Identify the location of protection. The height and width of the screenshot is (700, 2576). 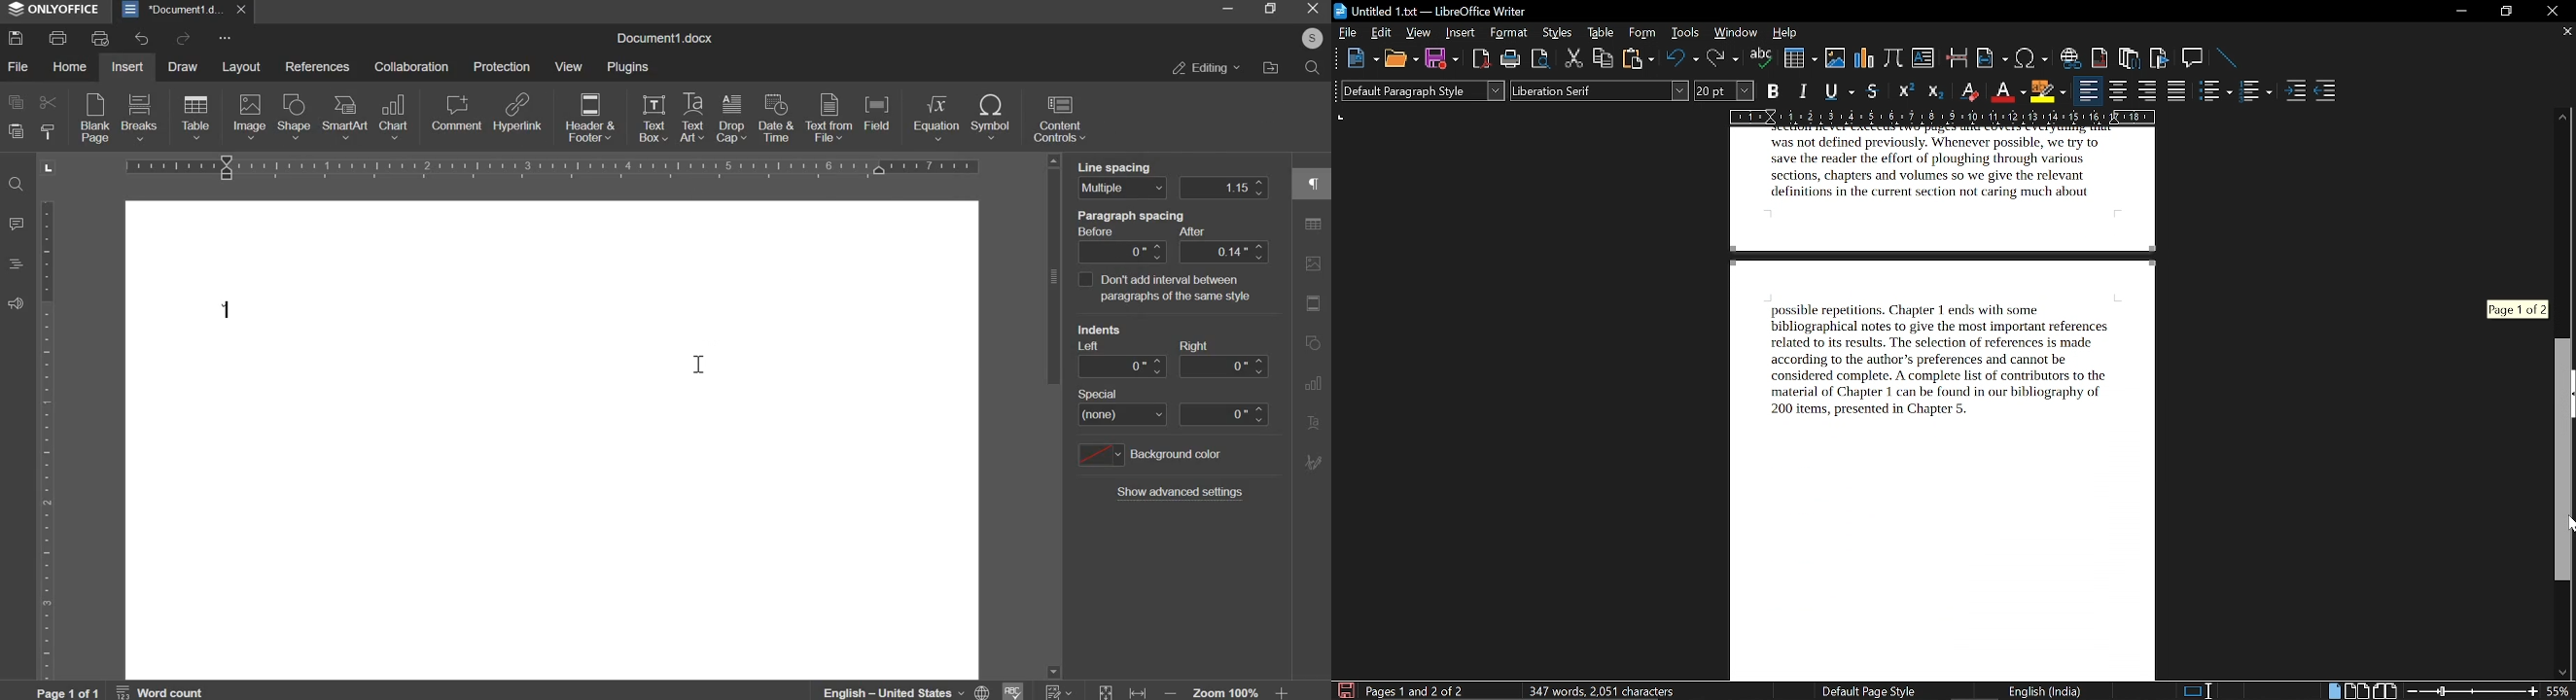
(501, 66).